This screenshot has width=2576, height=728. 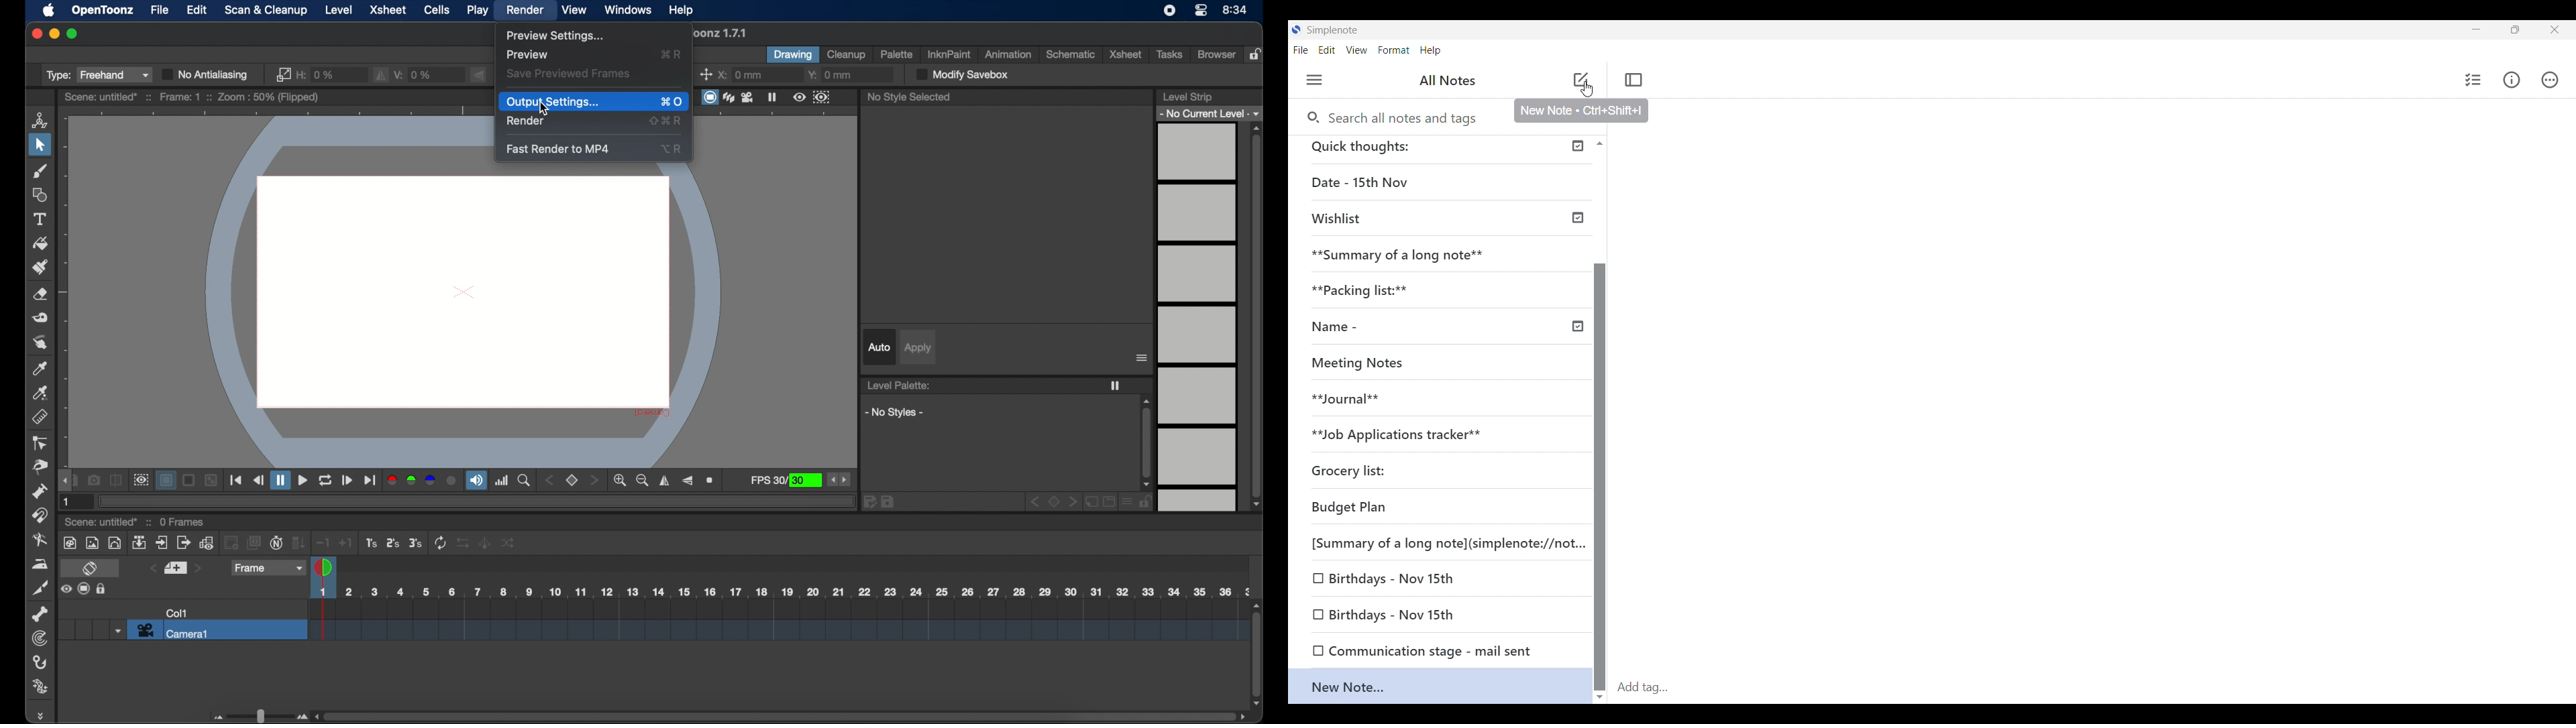 I want to click on level, so click(x=339, y=10).